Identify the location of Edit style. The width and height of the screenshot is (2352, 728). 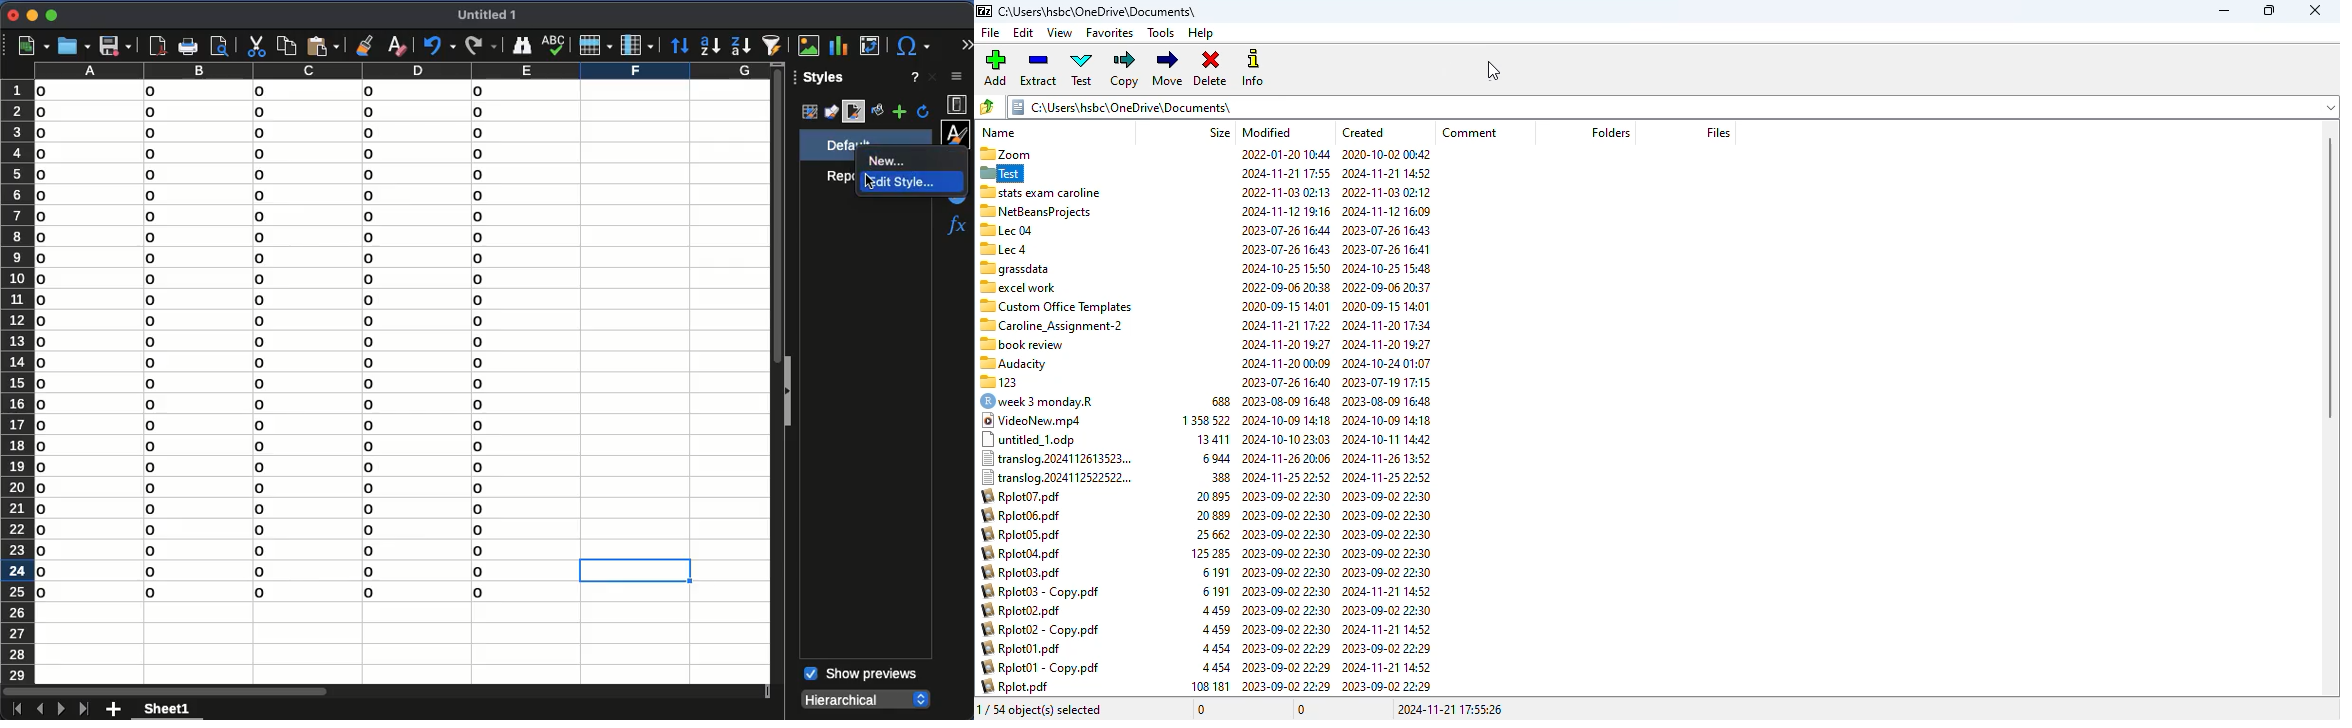
(905, 182).